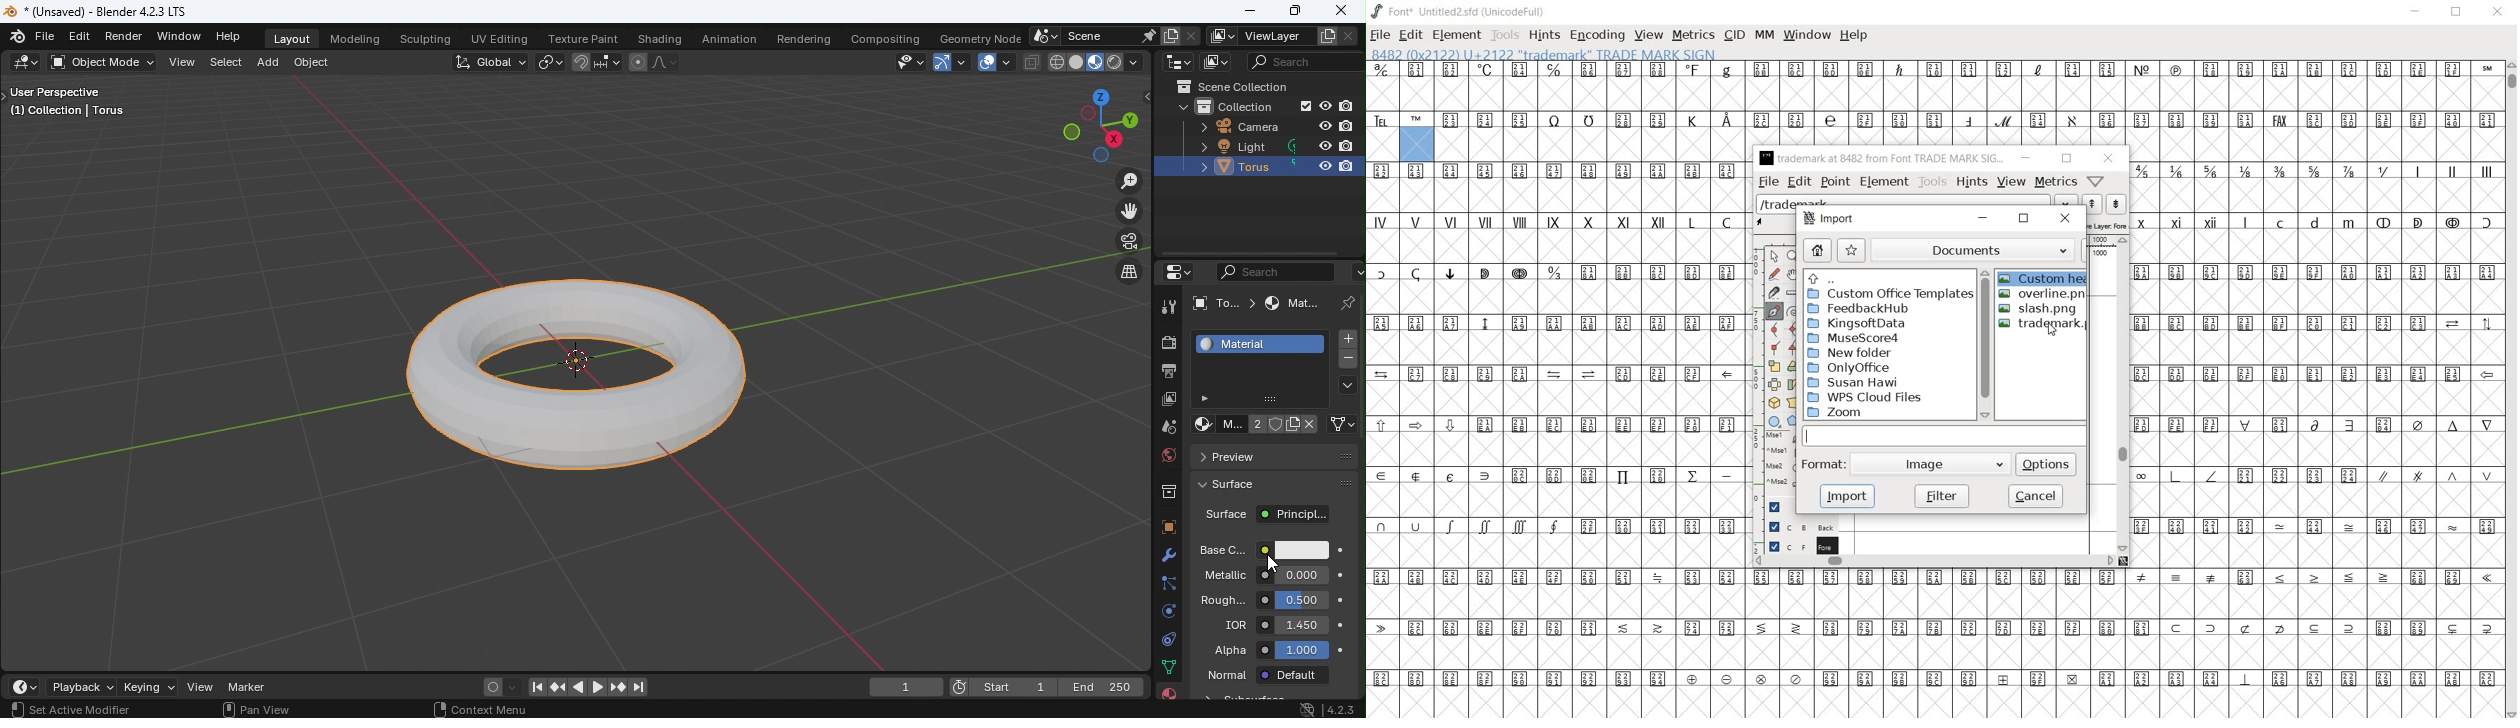  What do you see at coordinates (1175, 271) in the screenshot?
I see `Editor type` at bounding box center [1175, 271].